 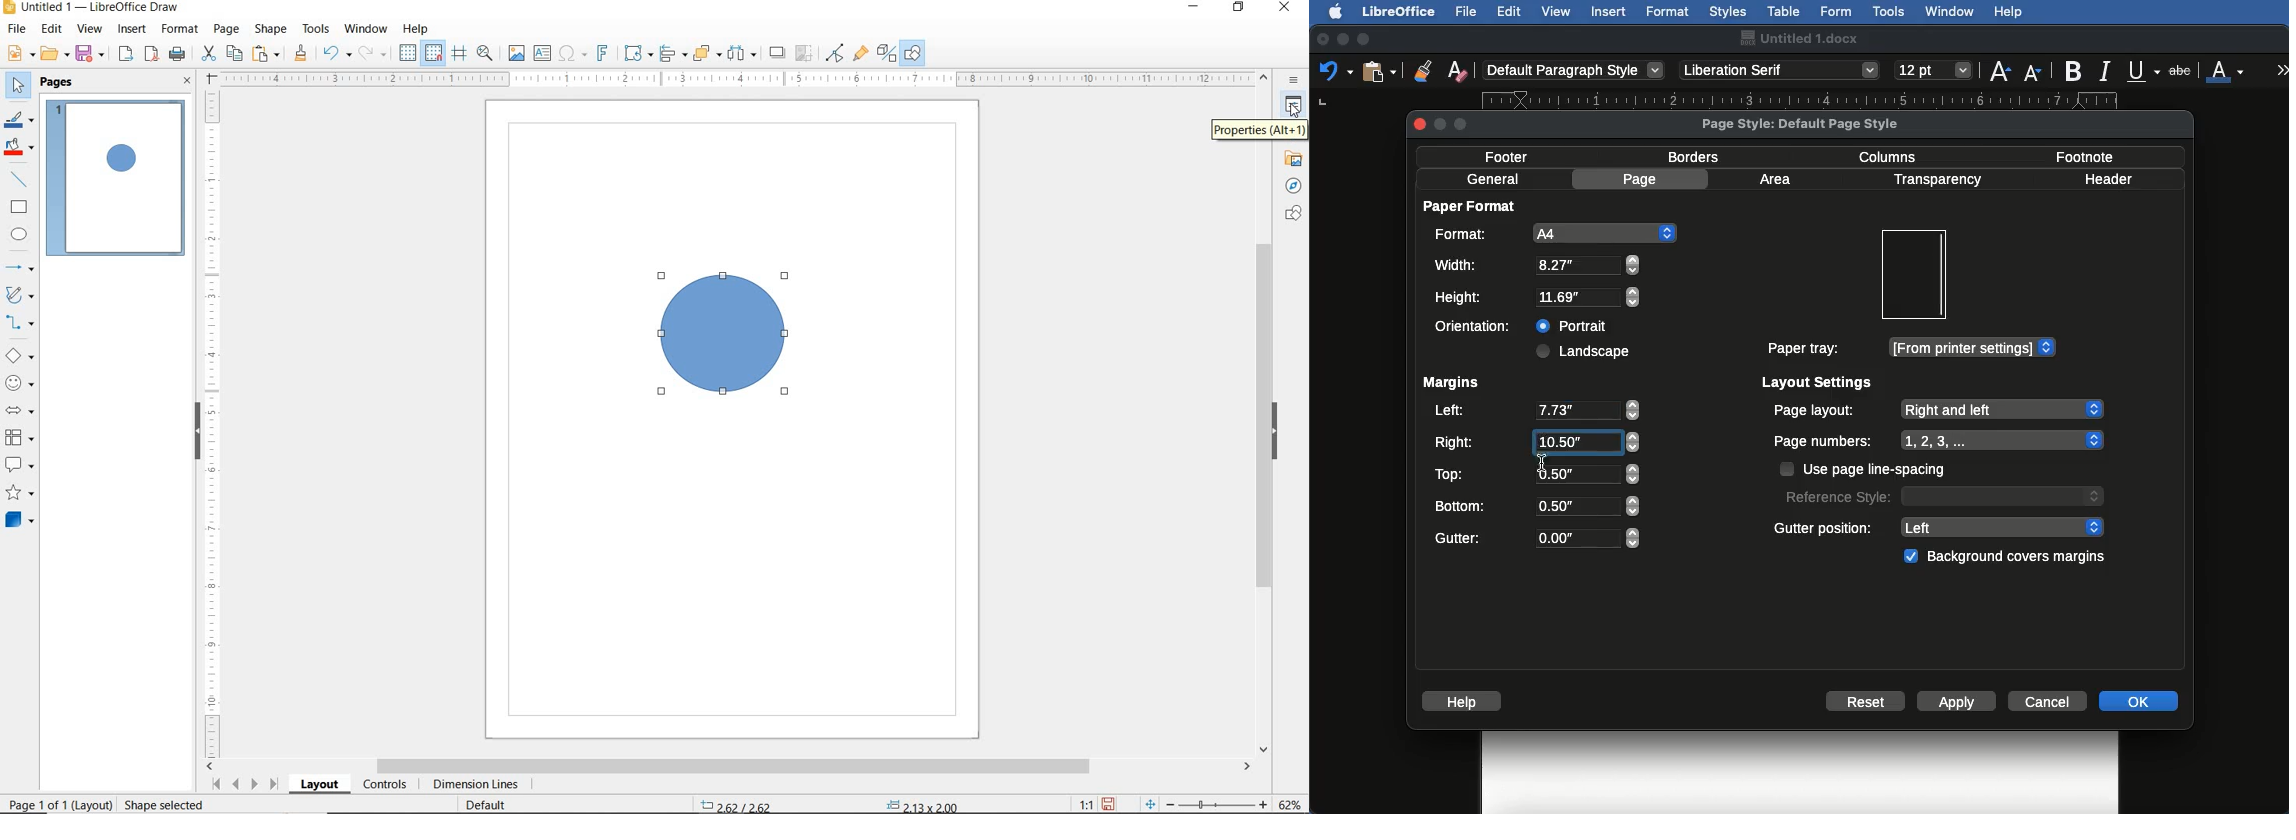 What do you see at coordinates (1817, 103) in the screenshot?
I see `Ruler` at bounding box center [1817, 103].